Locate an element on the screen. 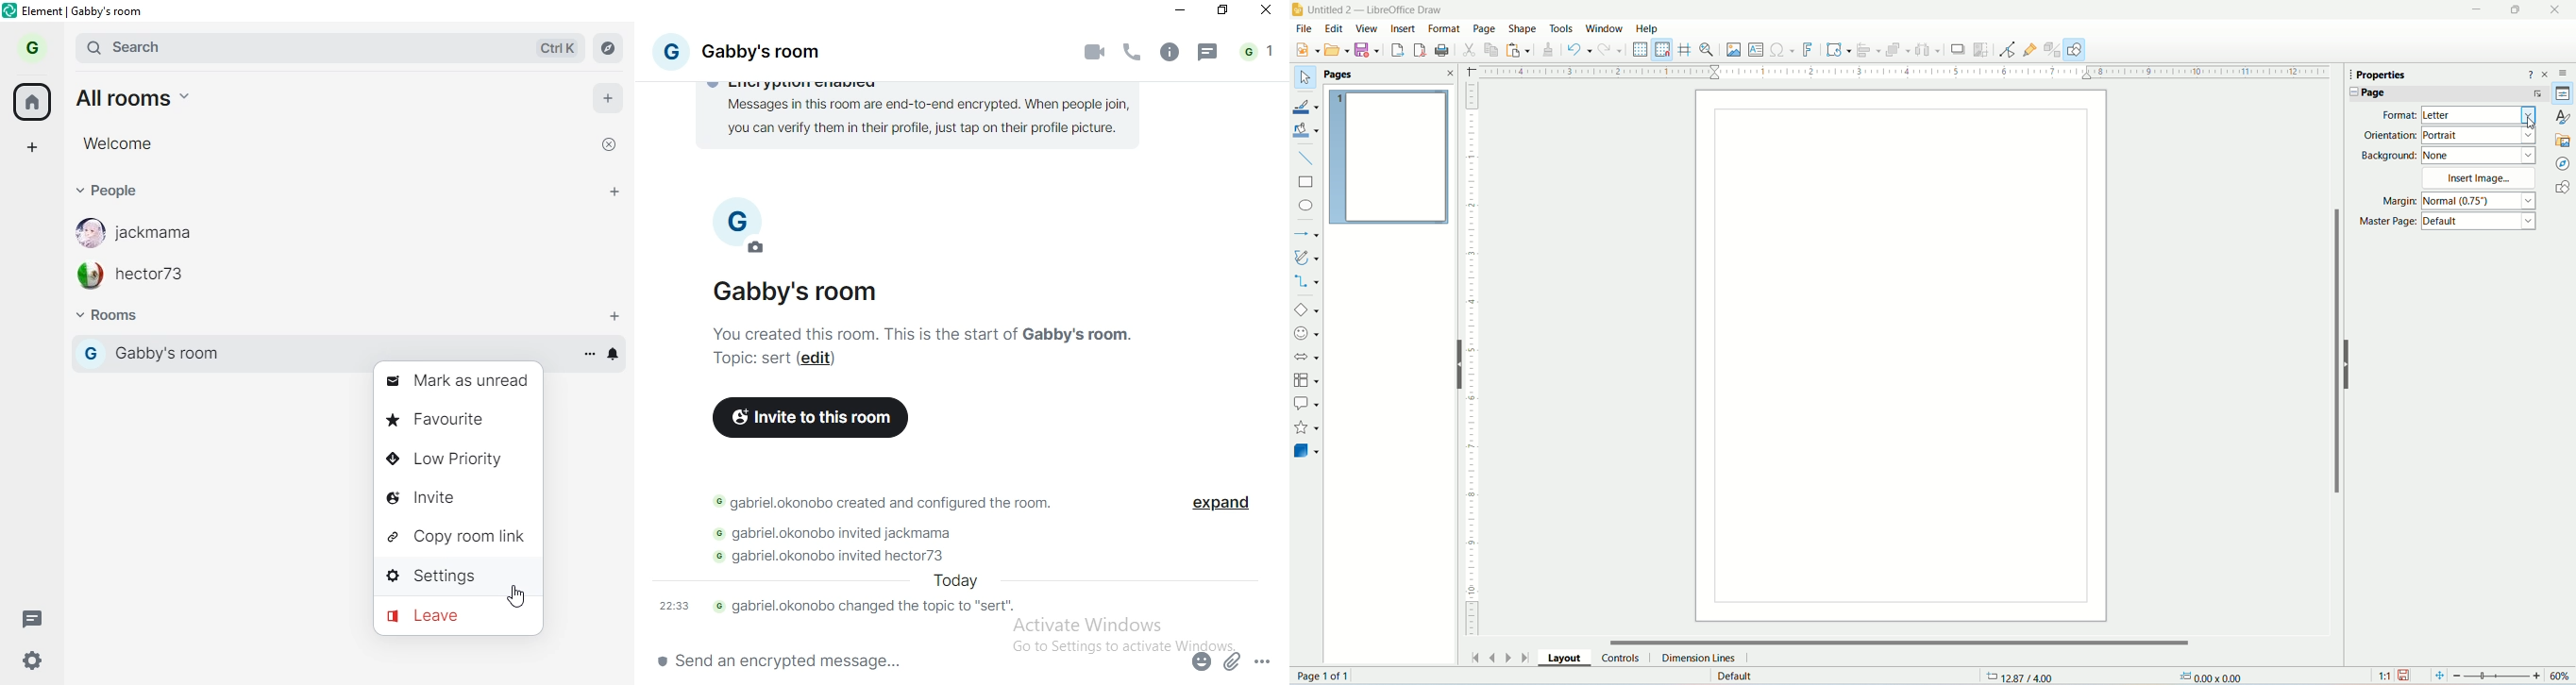 This screenshot has width=2576, height=700. controls is located at coordinates (1625, 656).